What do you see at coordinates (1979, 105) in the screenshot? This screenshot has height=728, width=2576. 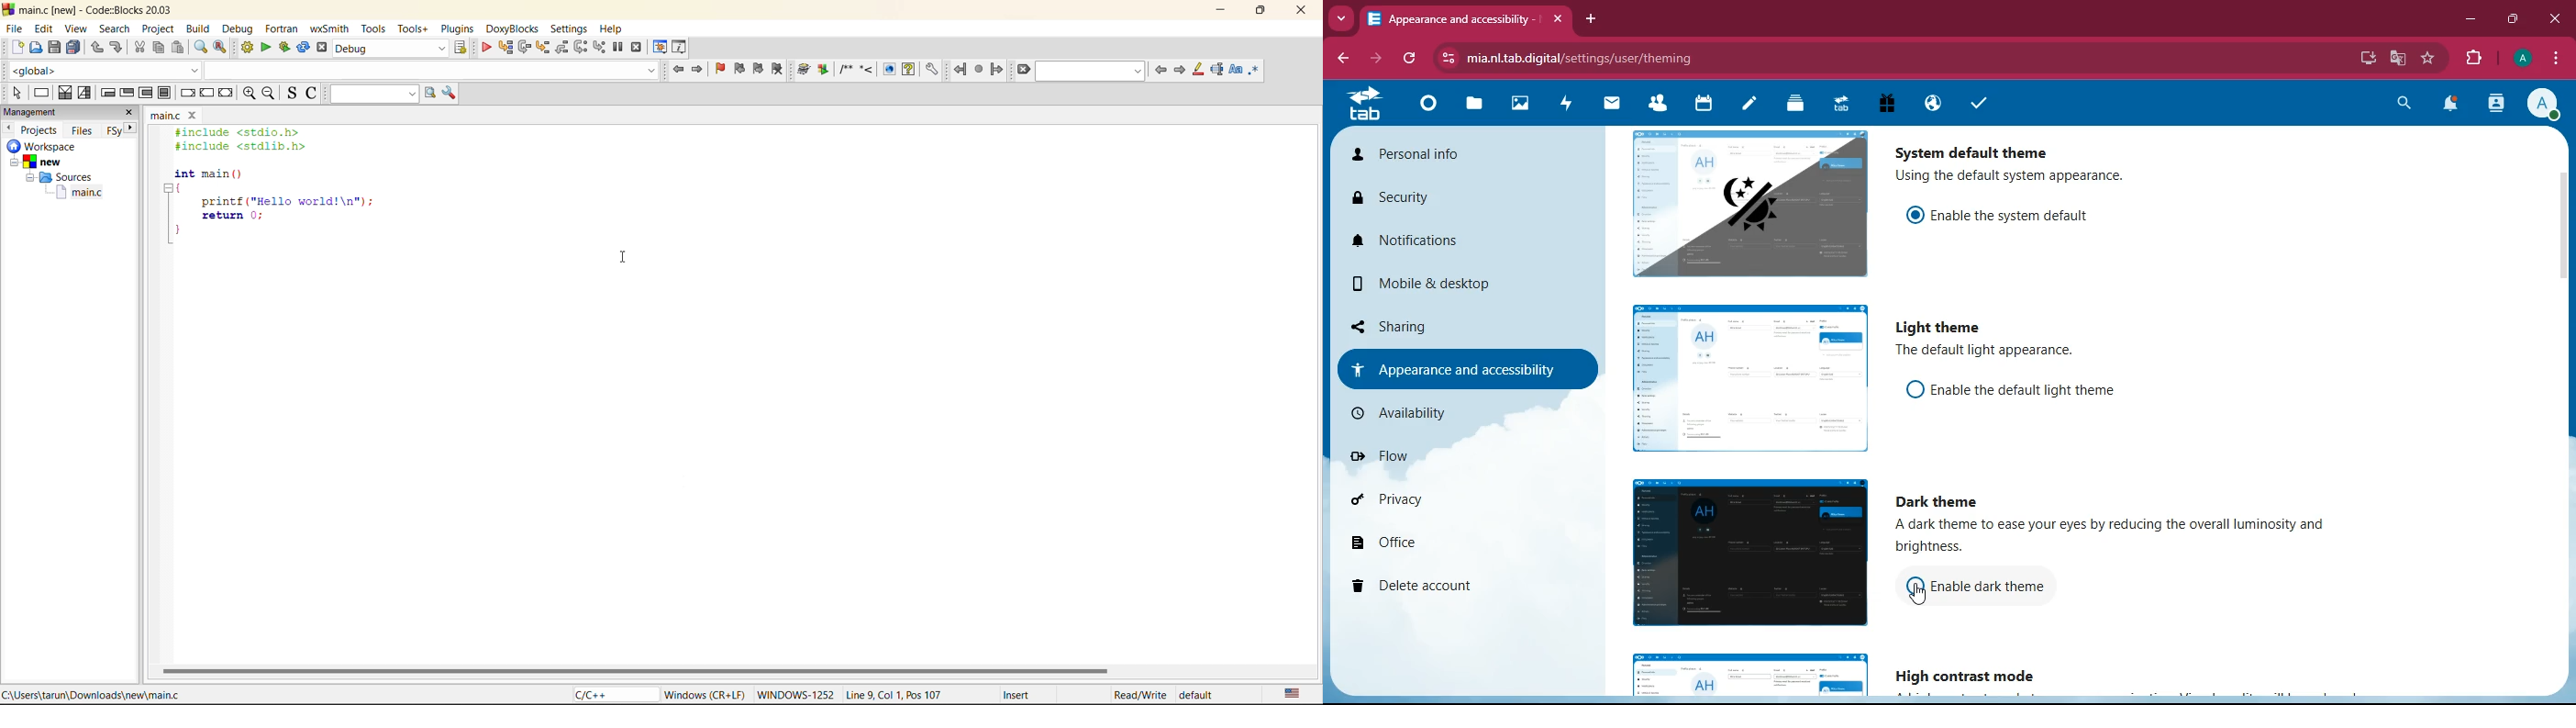 I see `tasks` at bounding box center [1979, 105].